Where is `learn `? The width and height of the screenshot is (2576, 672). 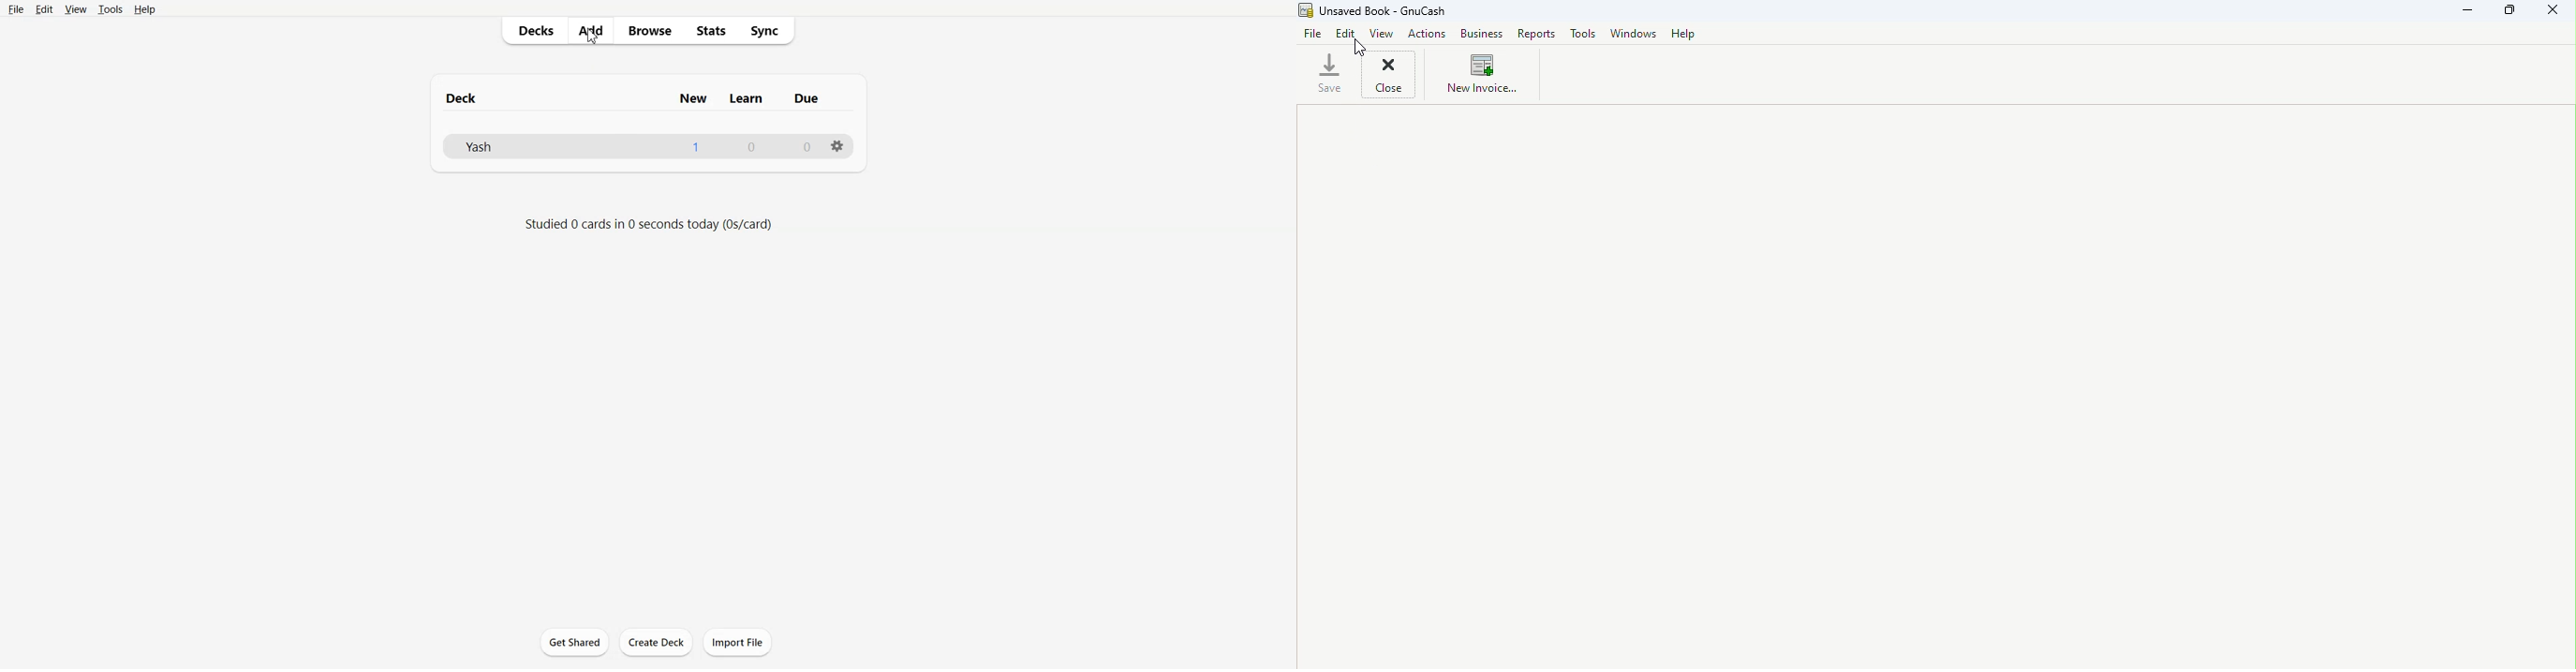
learn  is located at coordinates (748, 99).